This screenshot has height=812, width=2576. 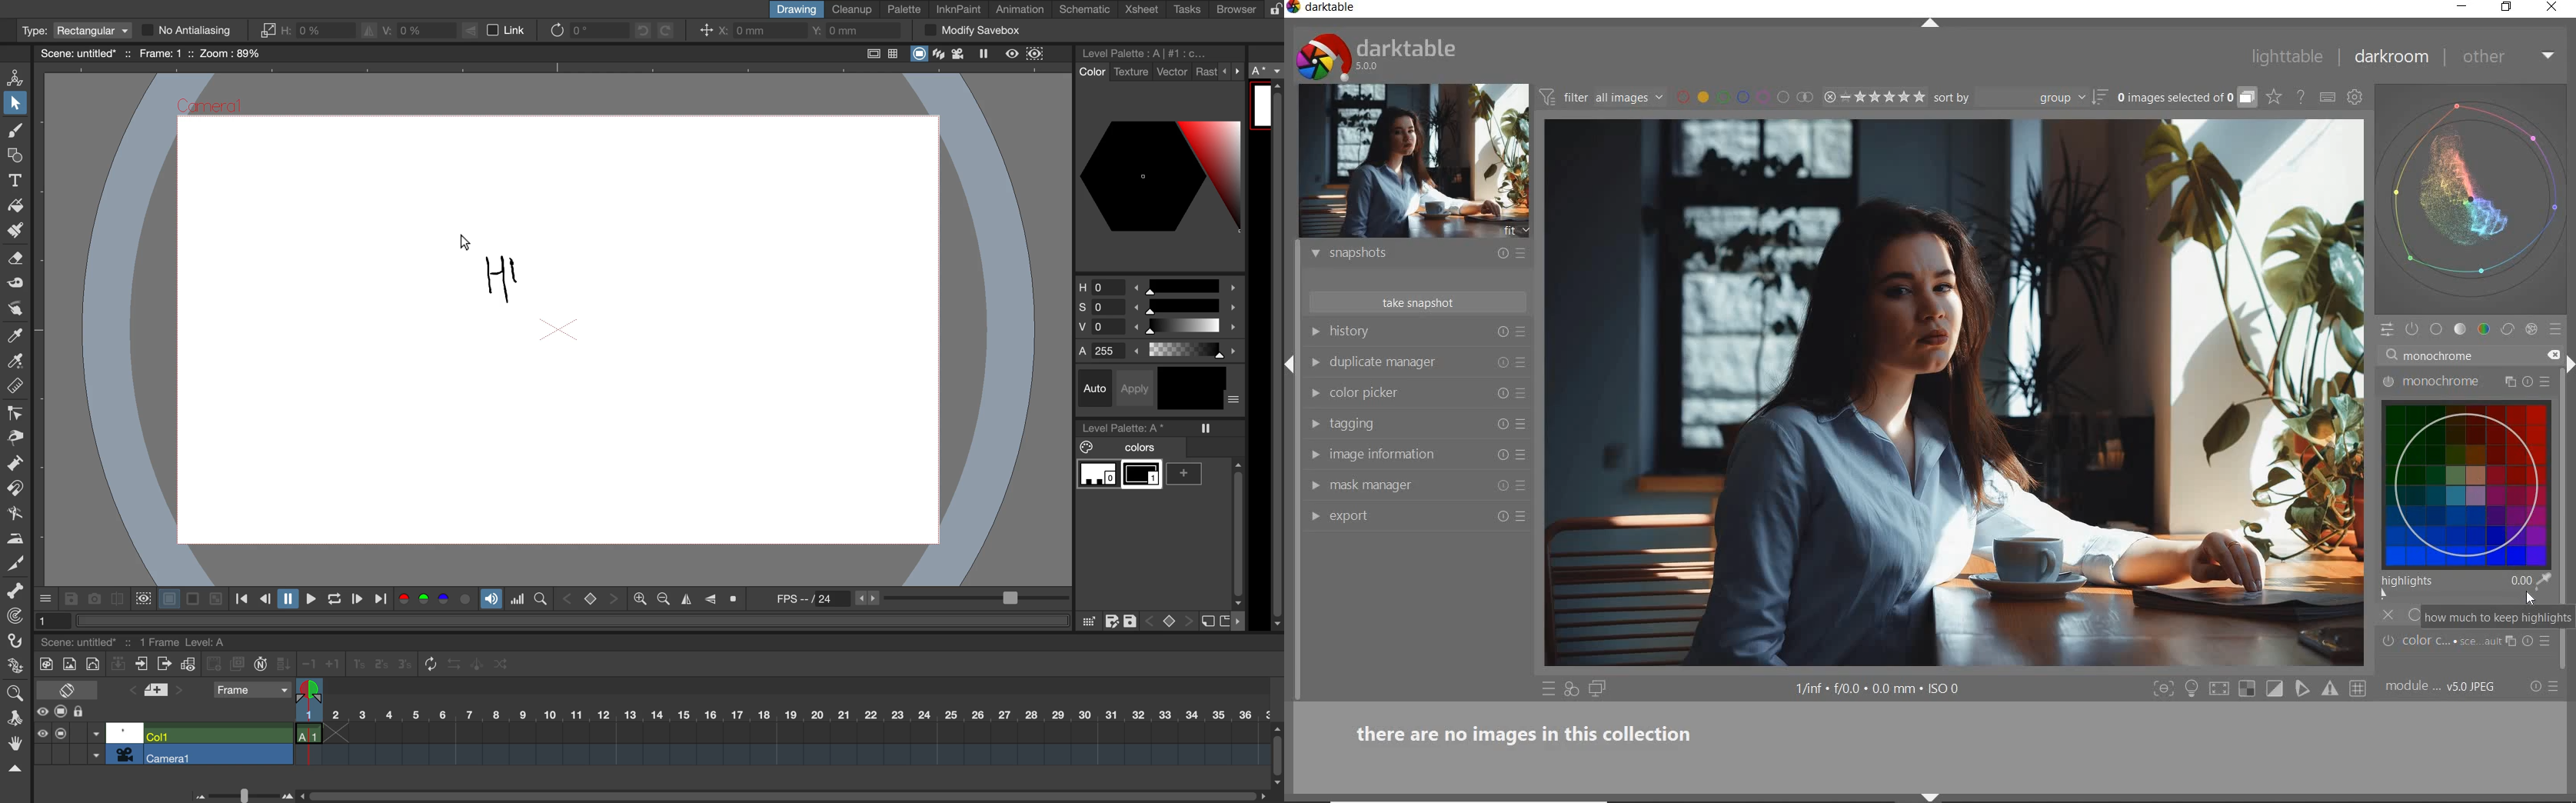 What do you see at coordinates (12, 618) in the screenshot?
I see `tracker tool` at bounding box center [12, 618].